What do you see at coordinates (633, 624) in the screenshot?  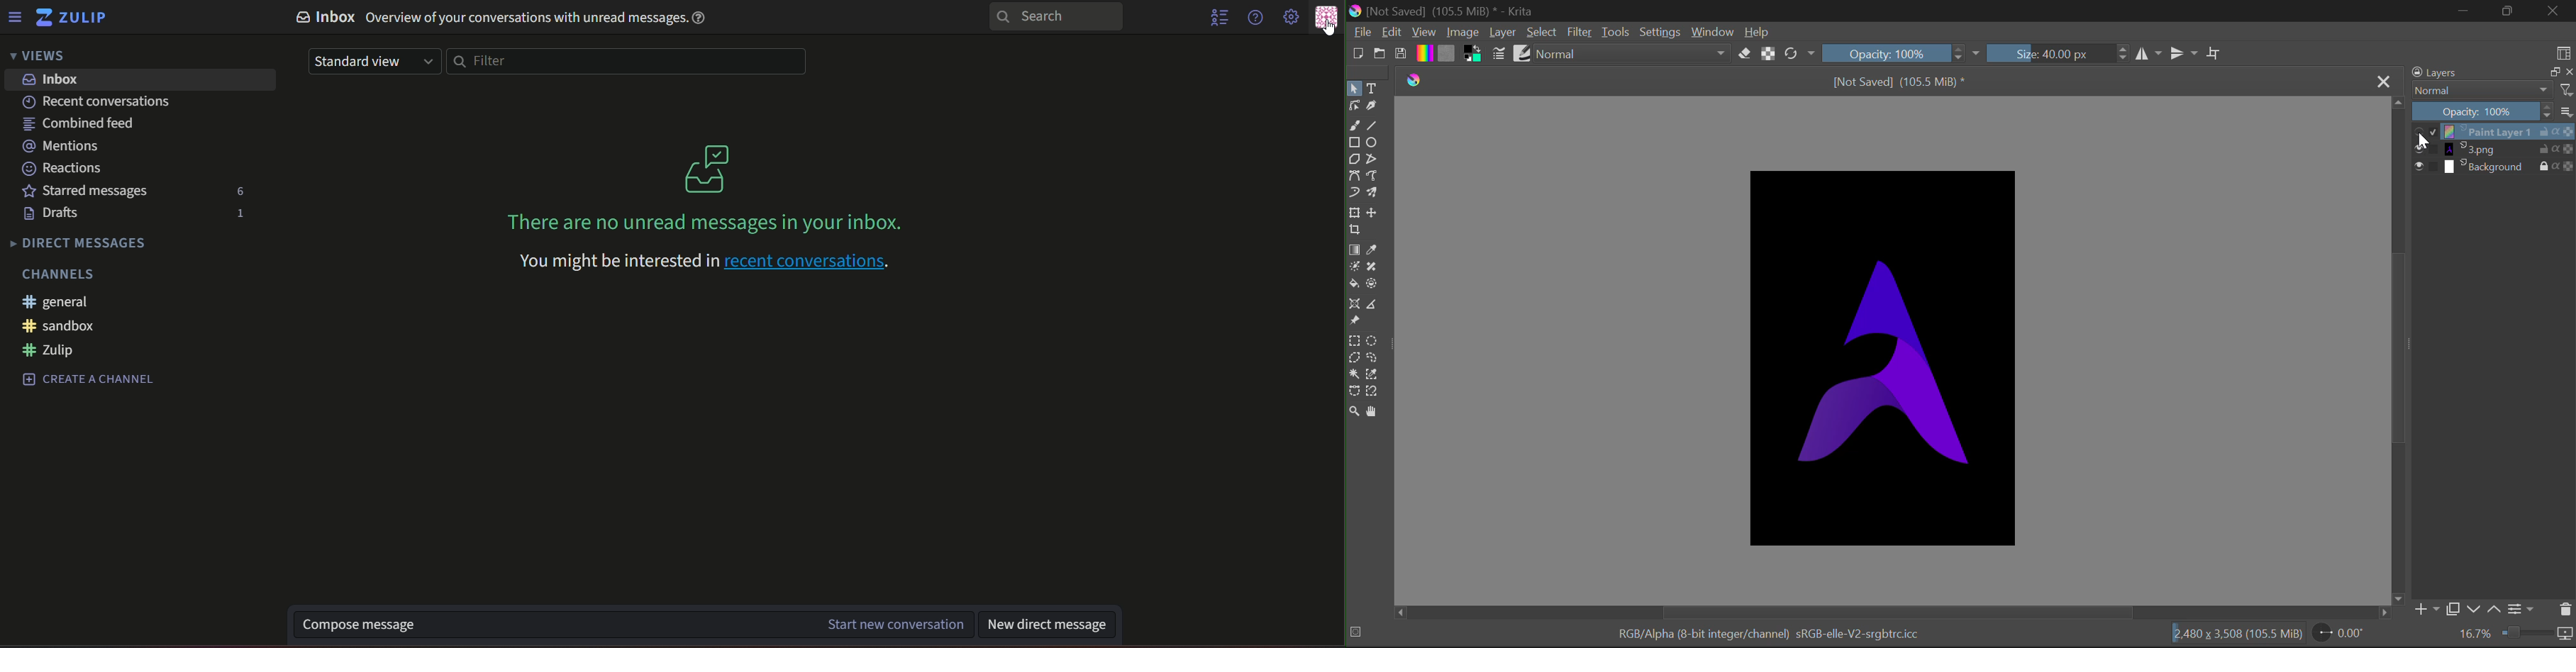 I see `compose message` at bounding box center [633, 624].